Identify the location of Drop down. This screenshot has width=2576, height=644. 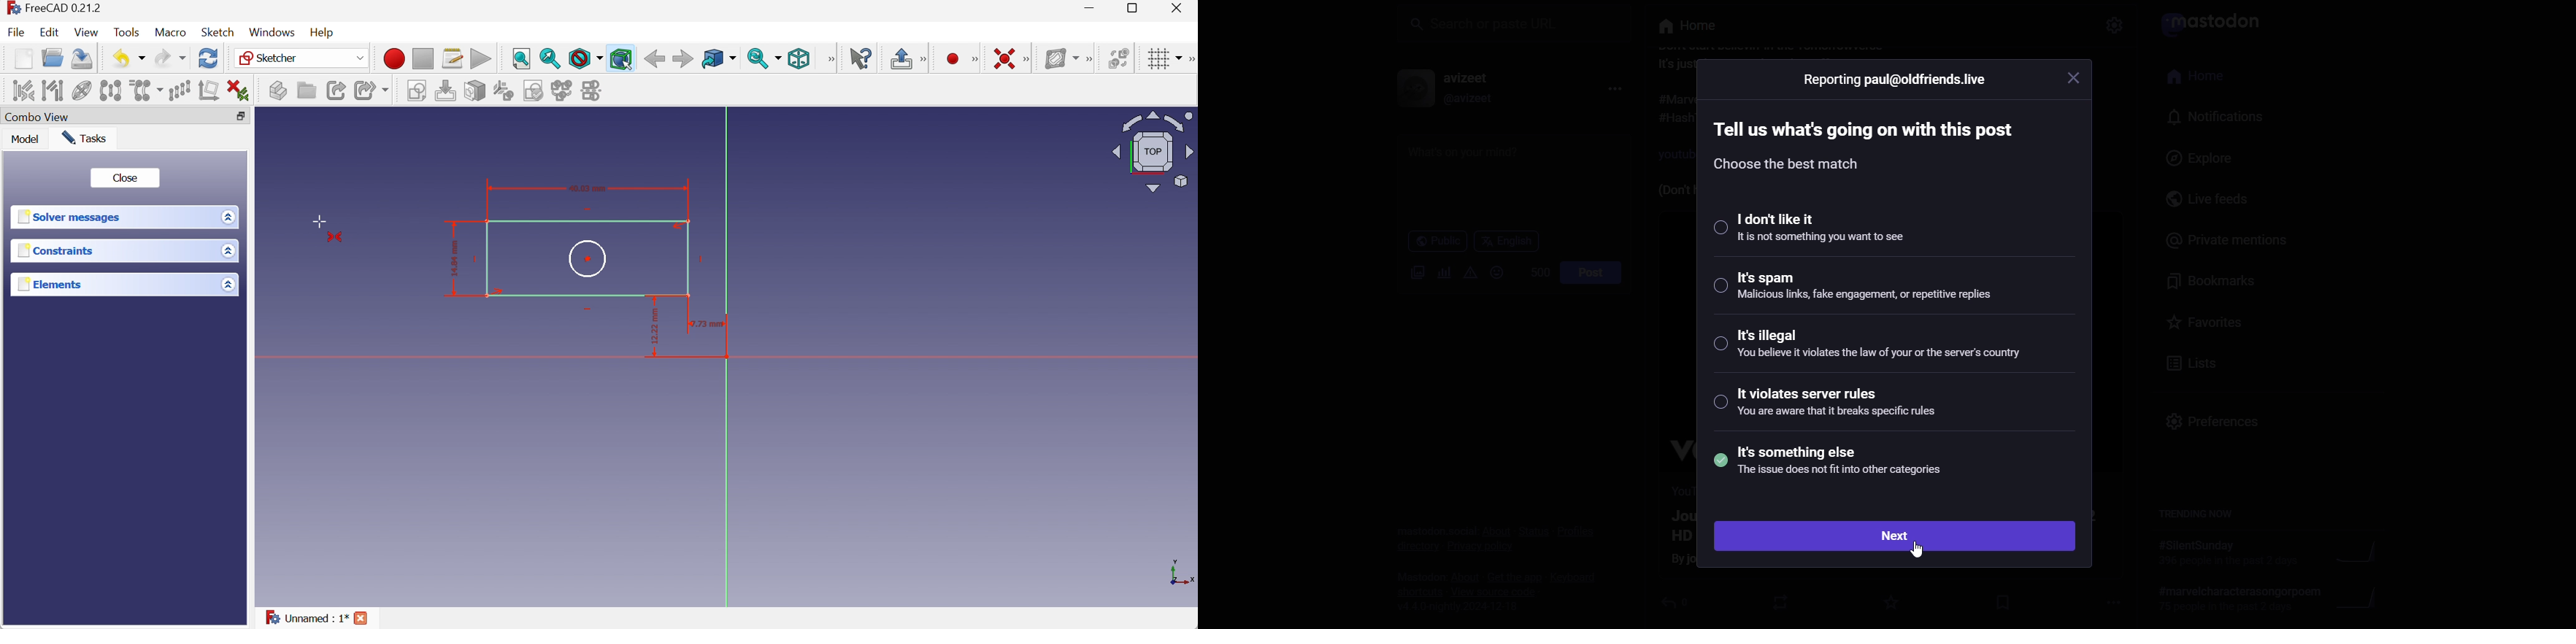
(231, 217).